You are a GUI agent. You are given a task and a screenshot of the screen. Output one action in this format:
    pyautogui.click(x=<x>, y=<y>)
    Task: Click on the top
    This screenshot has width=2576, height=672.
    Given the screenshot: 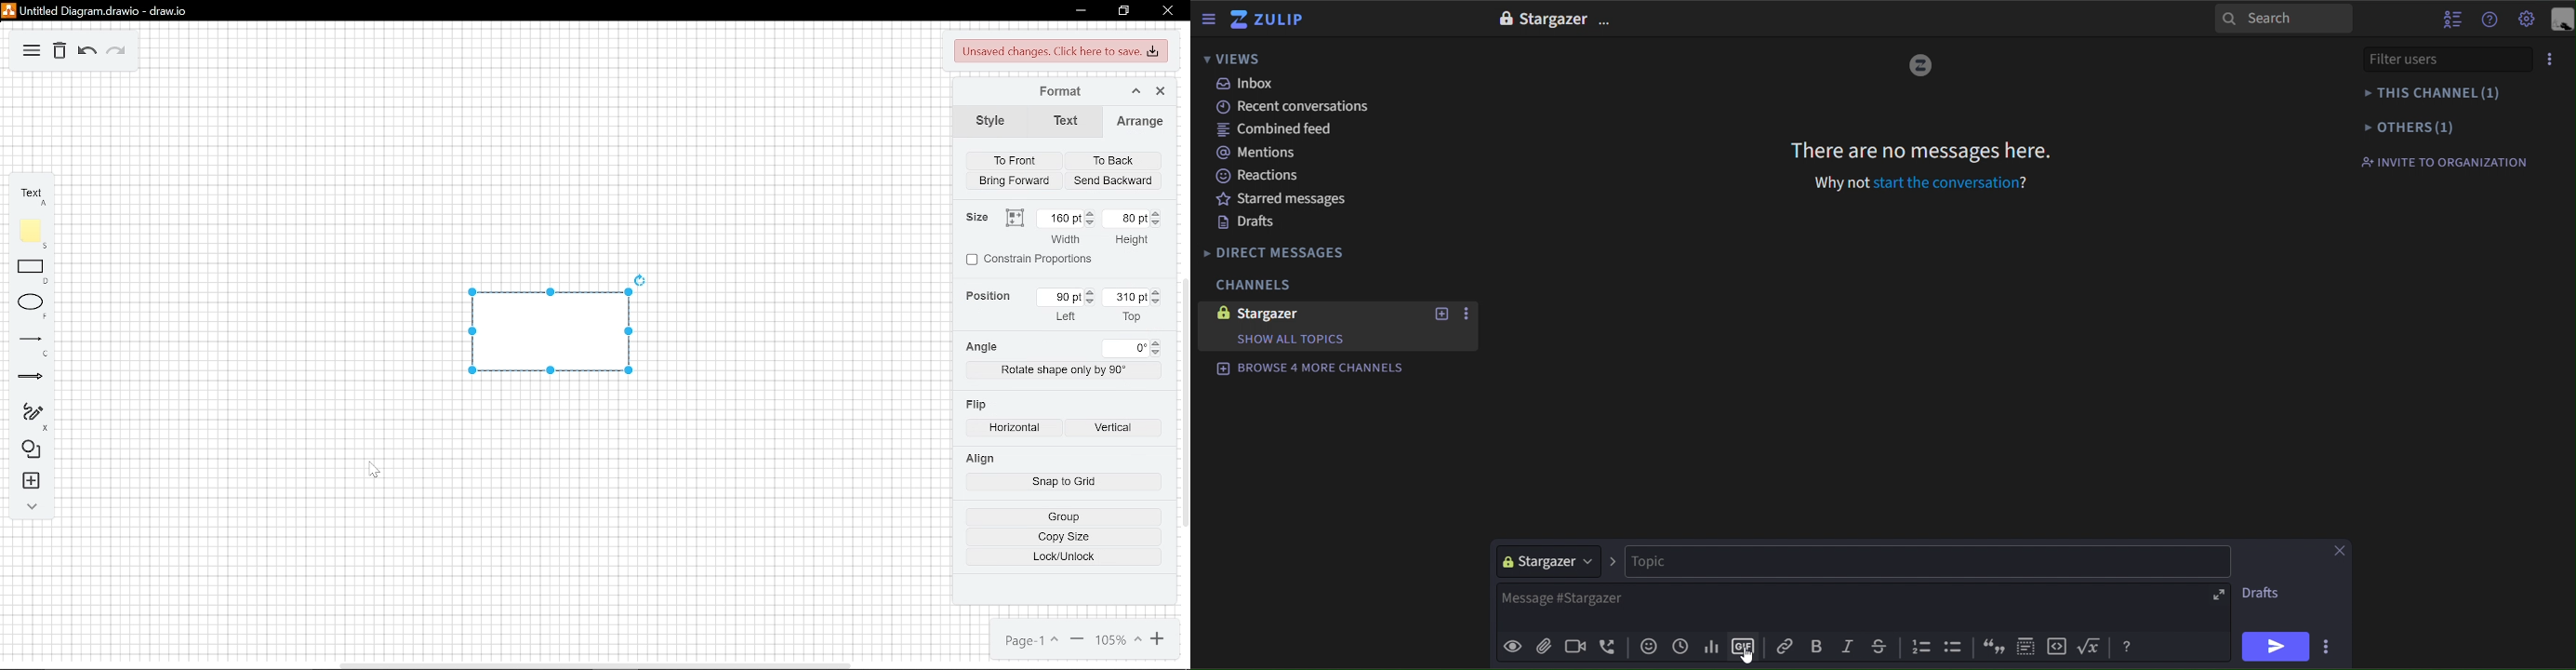 What is the action you would take?
    pyautogui.click(x=1134, y=318)
    